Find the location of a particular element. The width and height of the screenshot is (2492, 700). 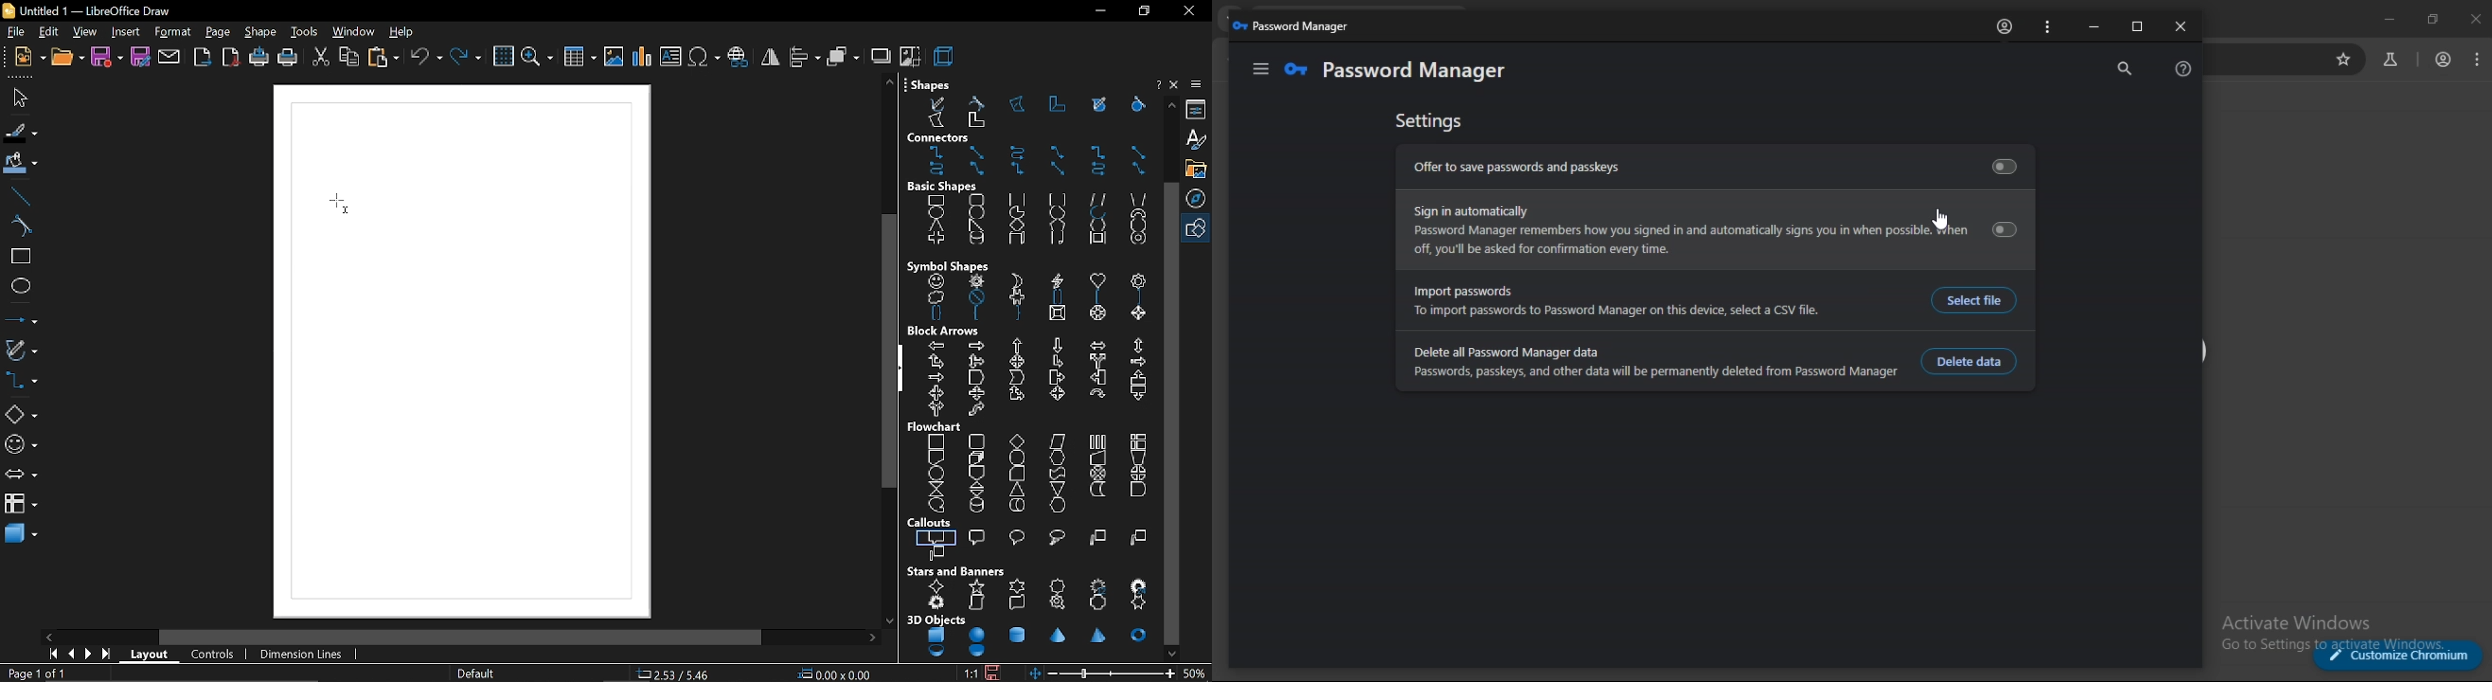

basic shapes is located at coordinates (21, 415).